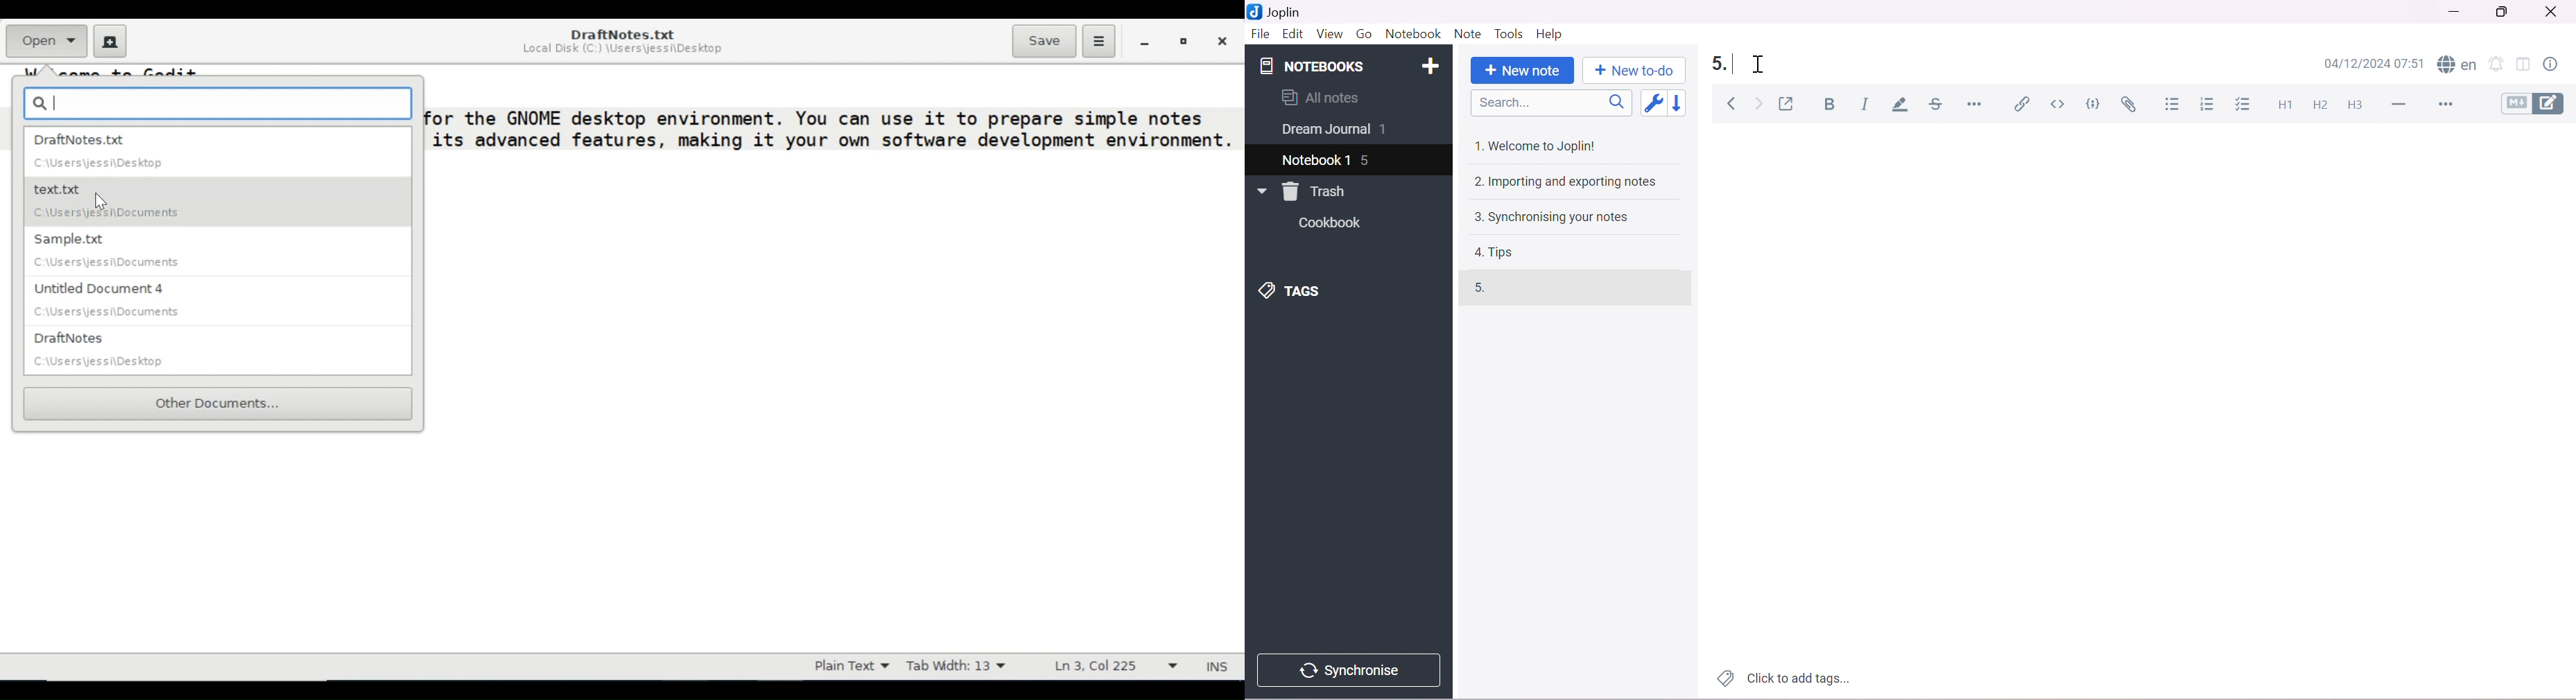 The height and width of the screenshot is (700, 2576). I want to click on Strikethrough, so click(1939, 105).